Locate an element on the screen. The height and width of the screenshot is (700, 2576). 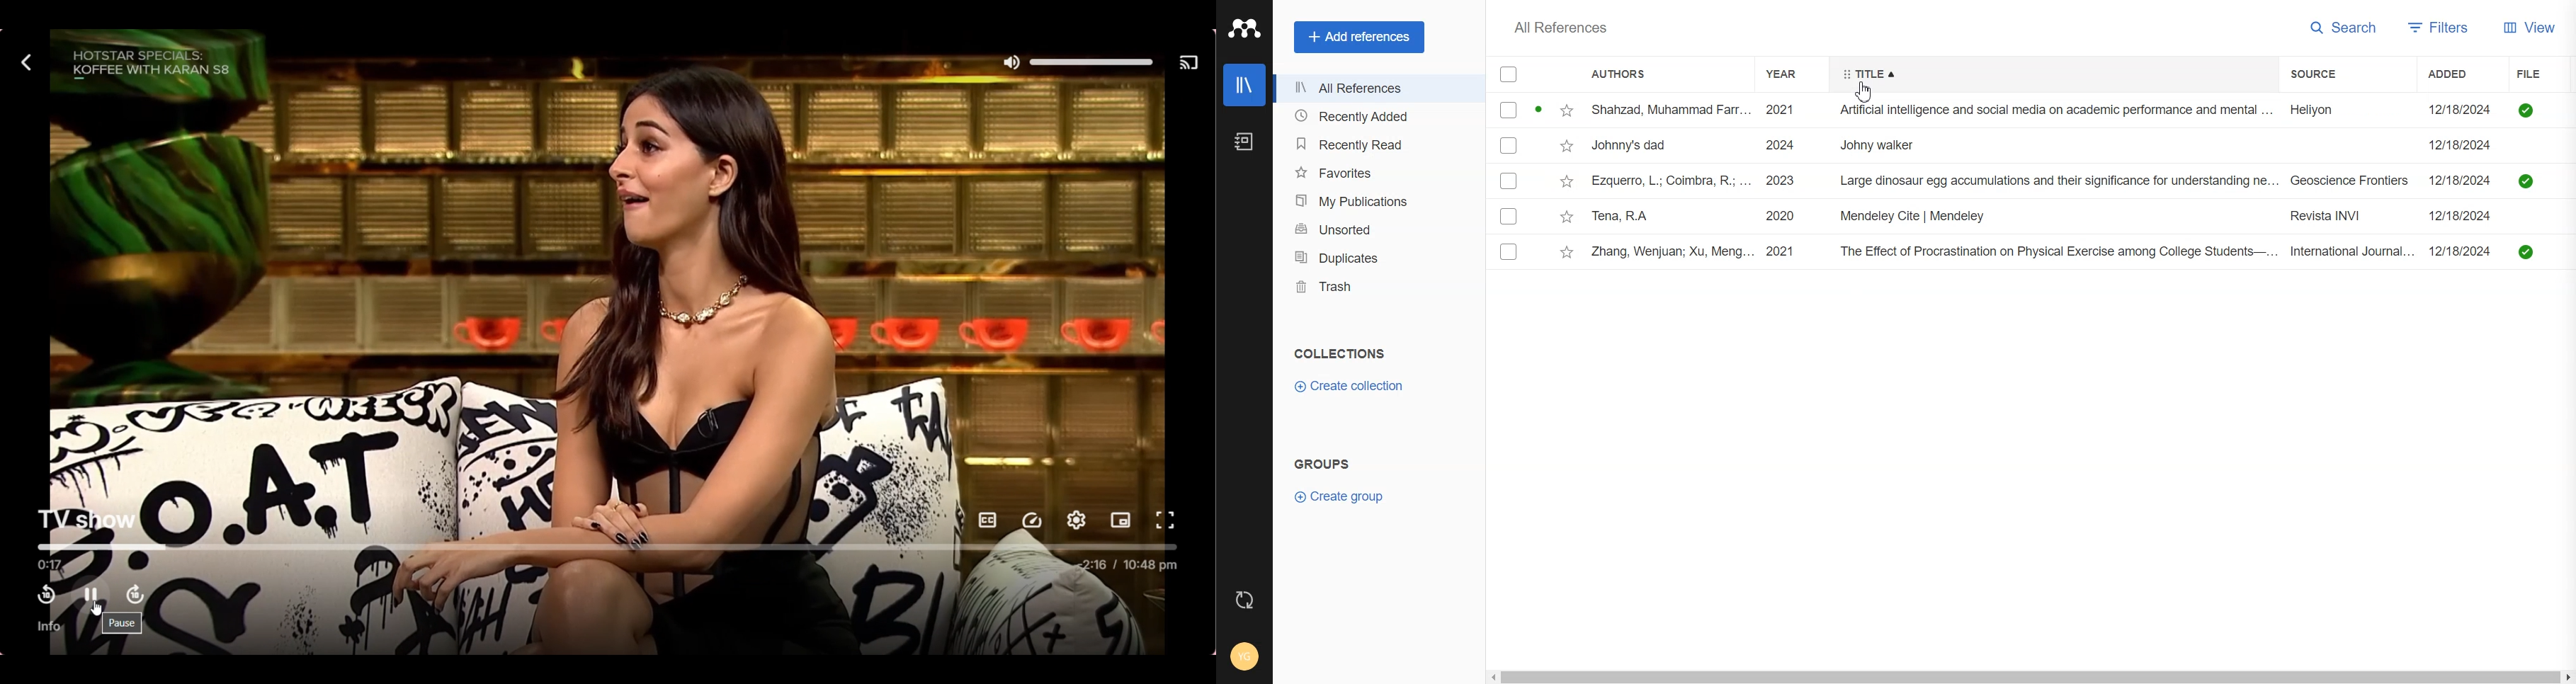
Create collection is located at coordinates (1351, 386).